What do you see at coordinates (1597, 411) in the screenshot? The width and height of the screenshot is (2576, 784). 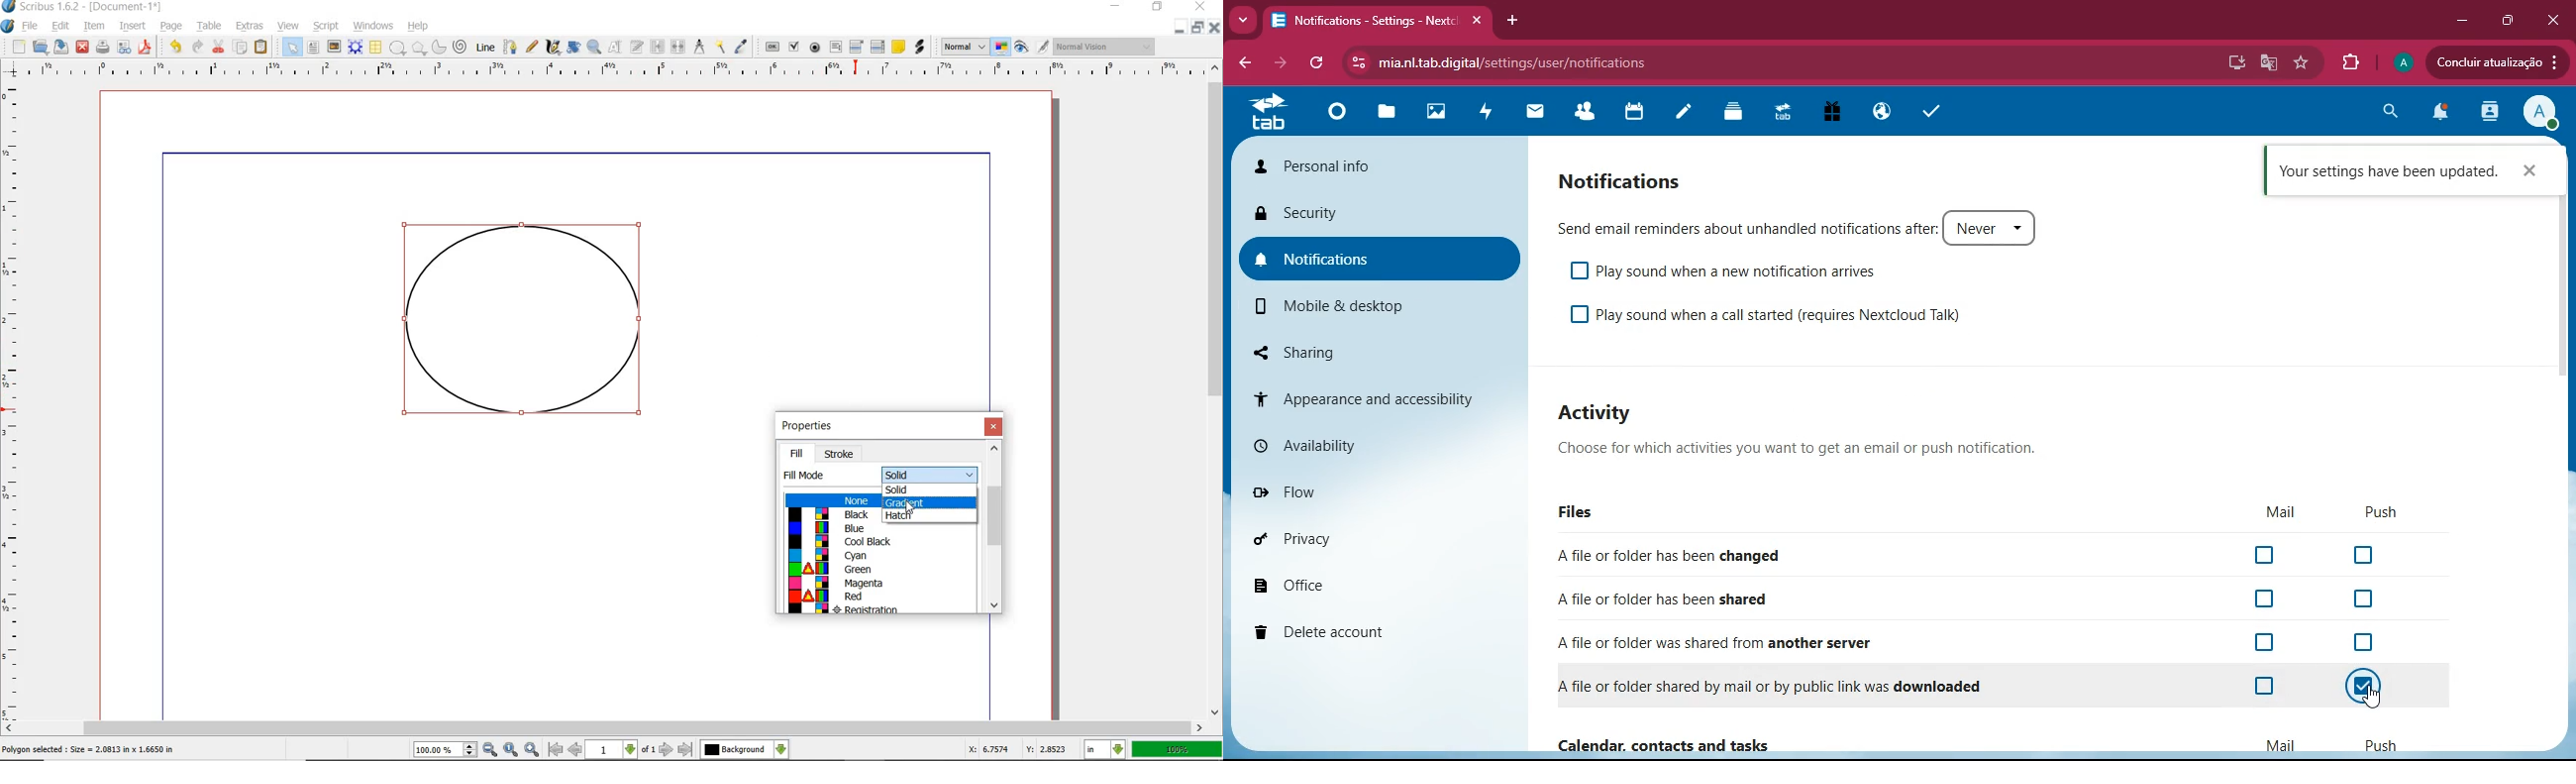 I see `Activity` at bounding box center [1597, 411].